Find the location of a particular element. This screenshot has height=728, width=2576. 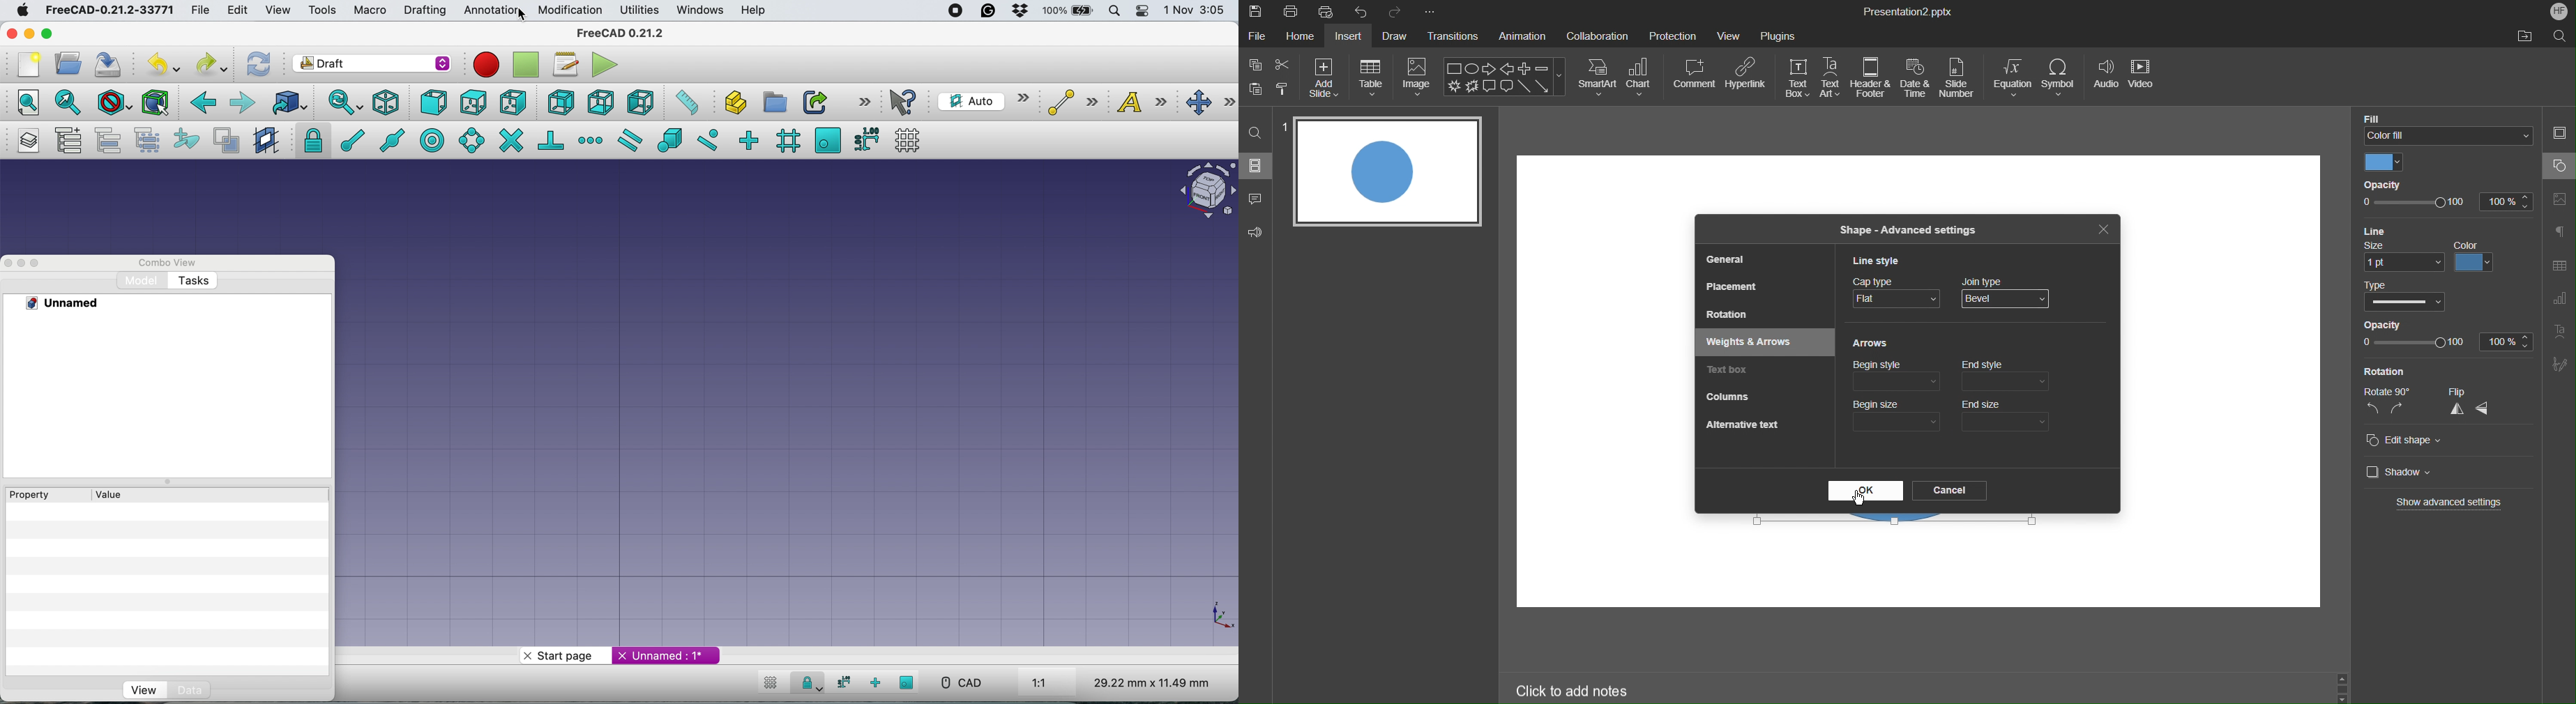

Quick Print is located at coordinates (1330, 13).